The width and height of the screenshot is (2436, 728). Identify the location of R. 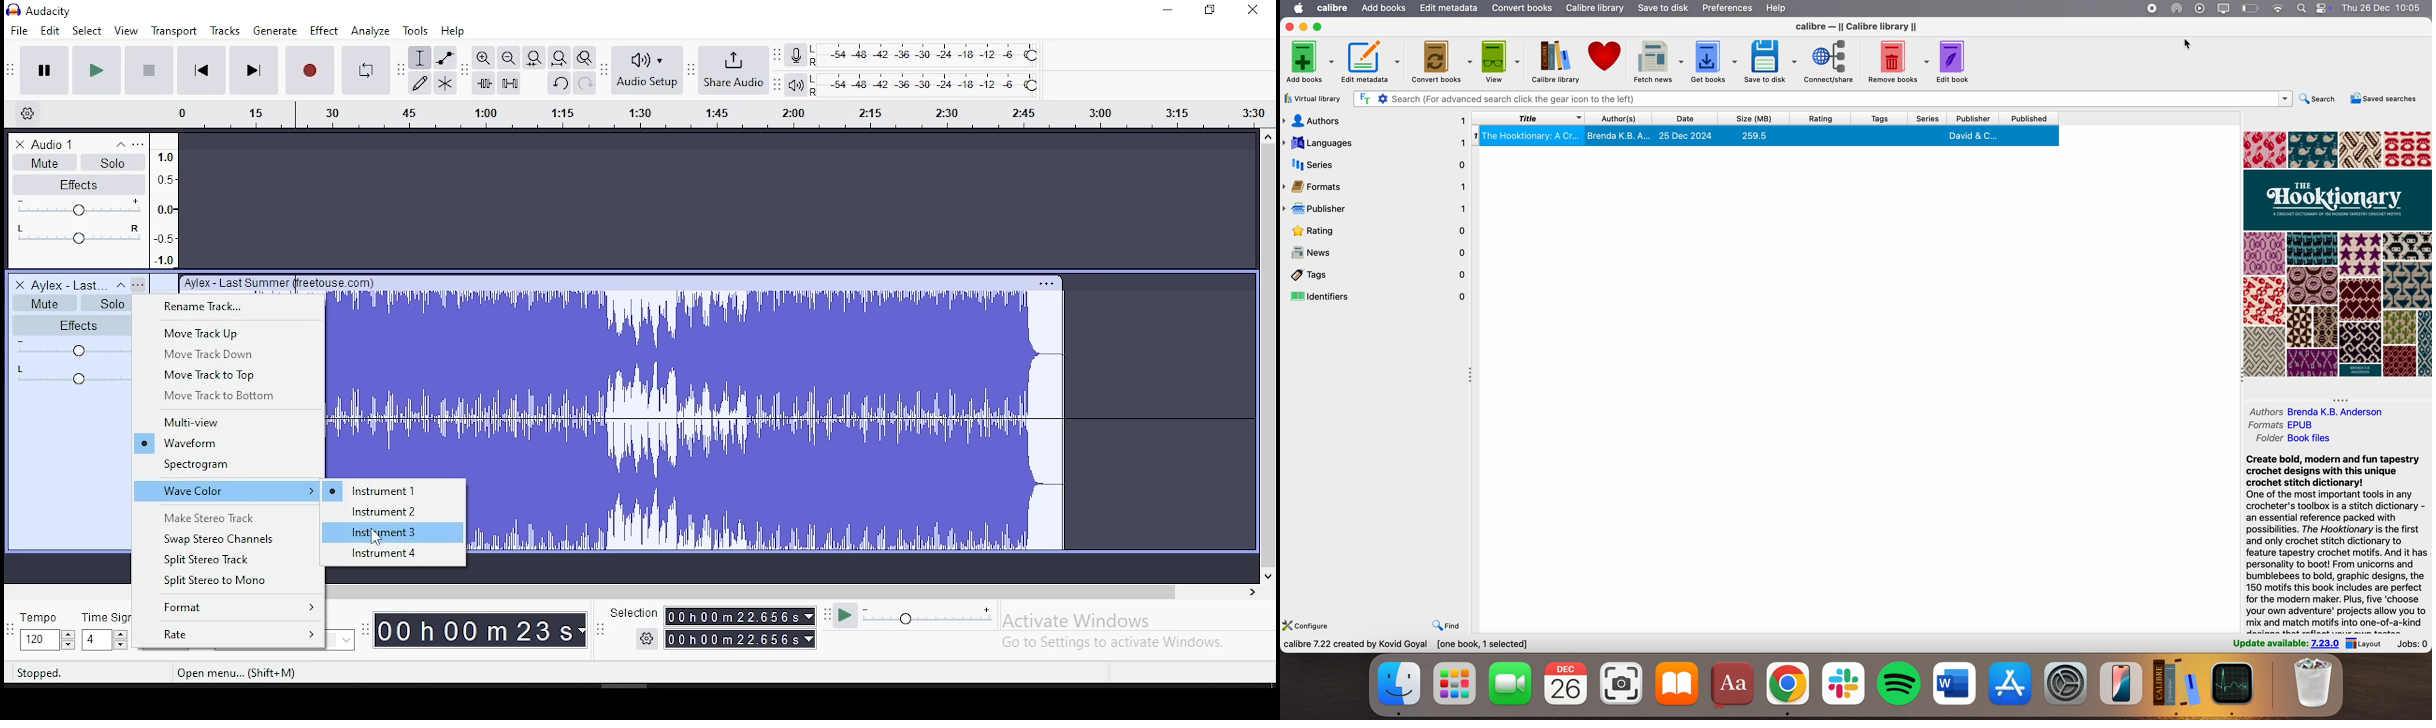
(817, 61).